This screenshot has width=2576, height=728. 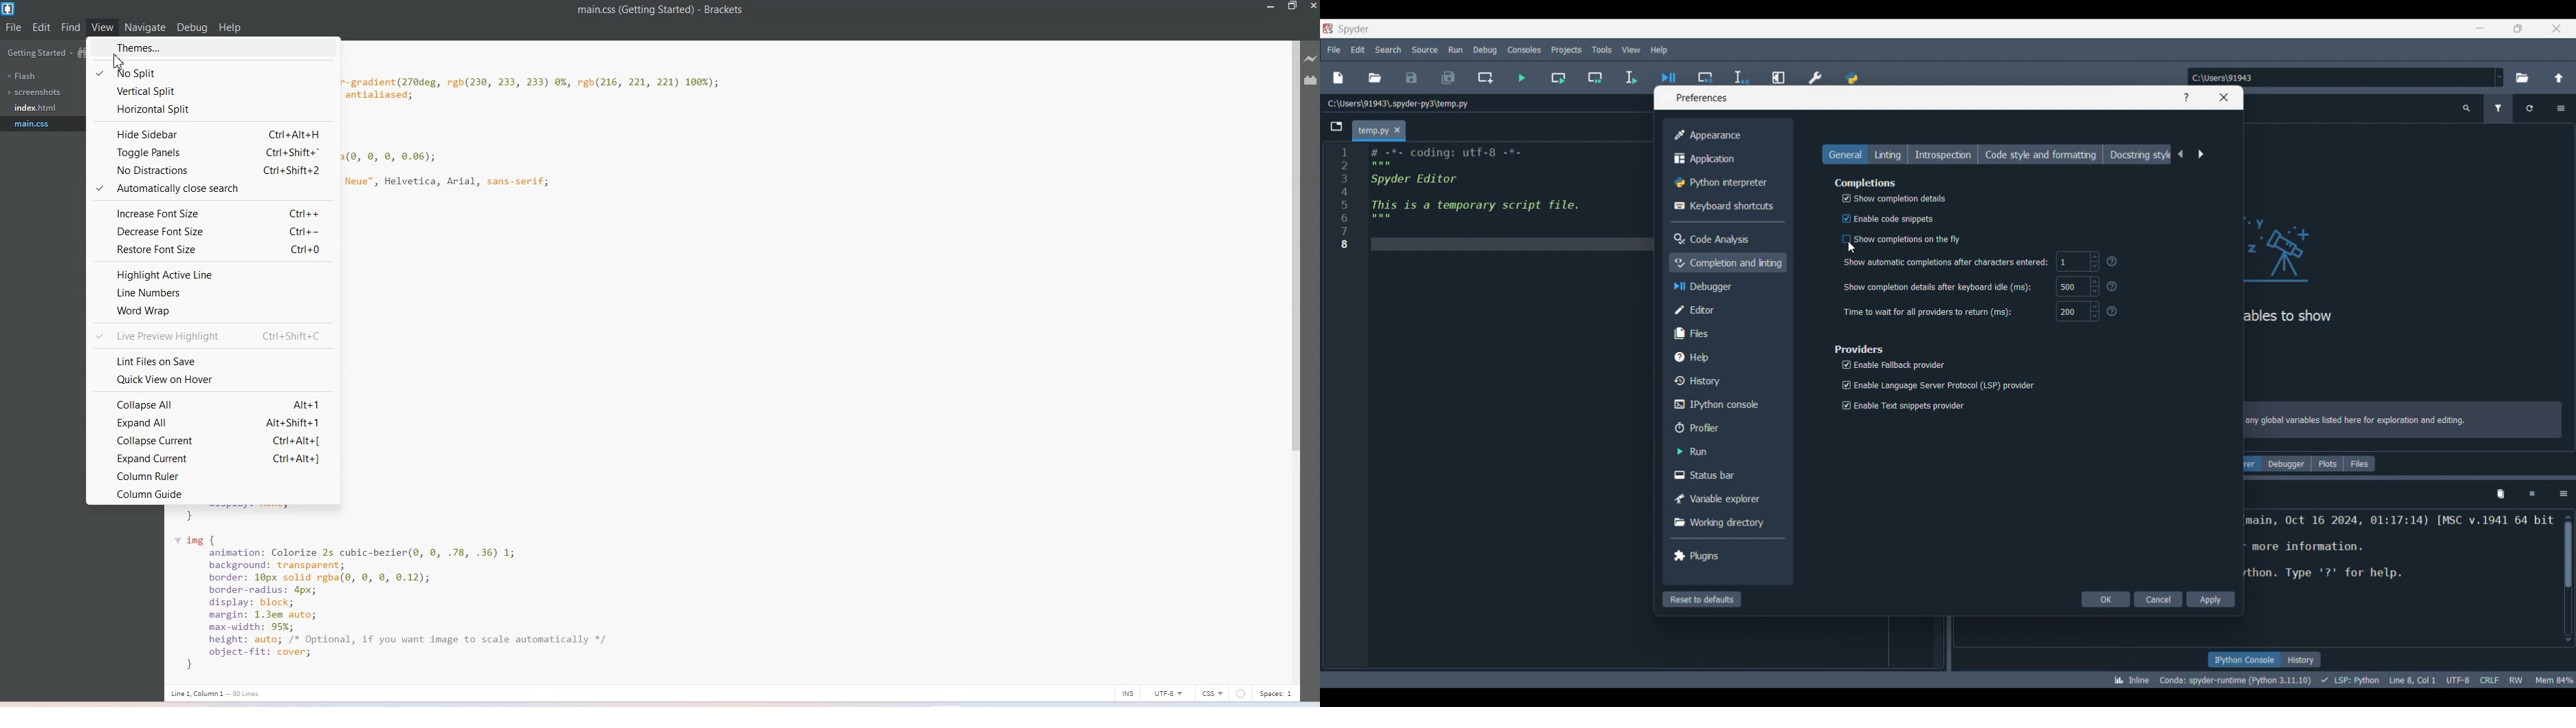 I want to click on Tools menu, so click(x=1602, y=50).